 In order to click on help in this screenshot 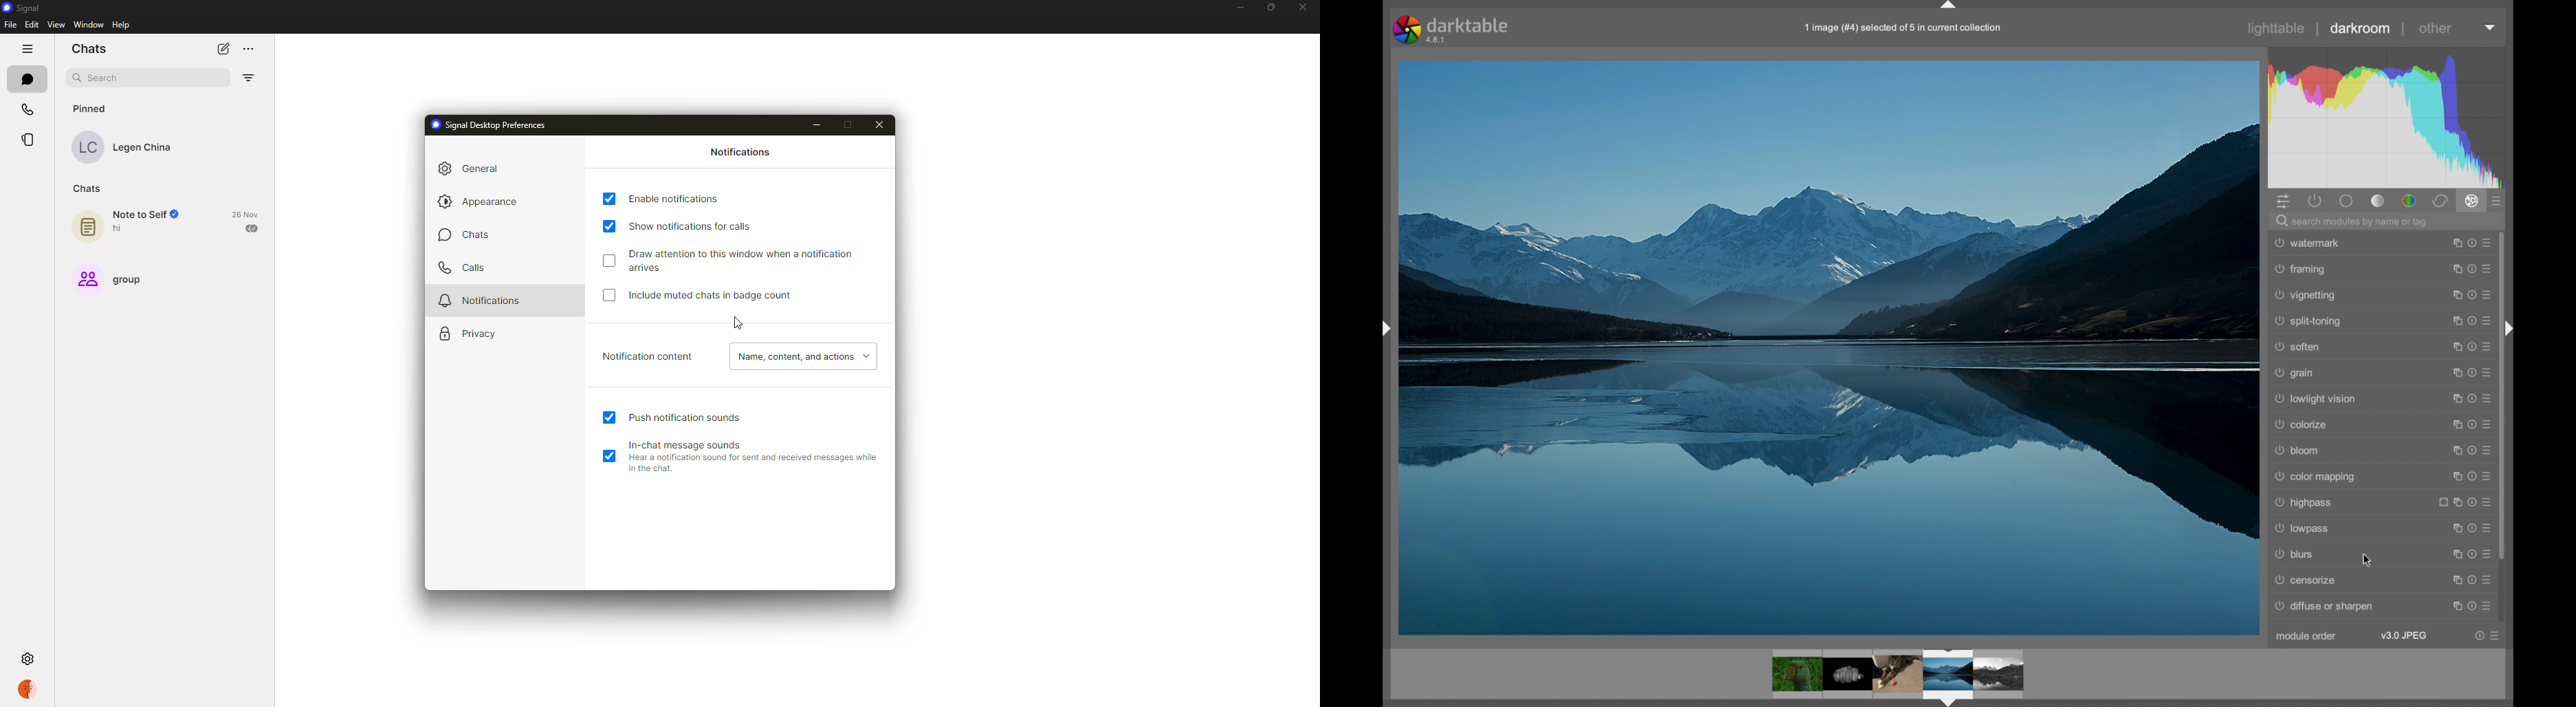, I will do `click(2472, 243)`.